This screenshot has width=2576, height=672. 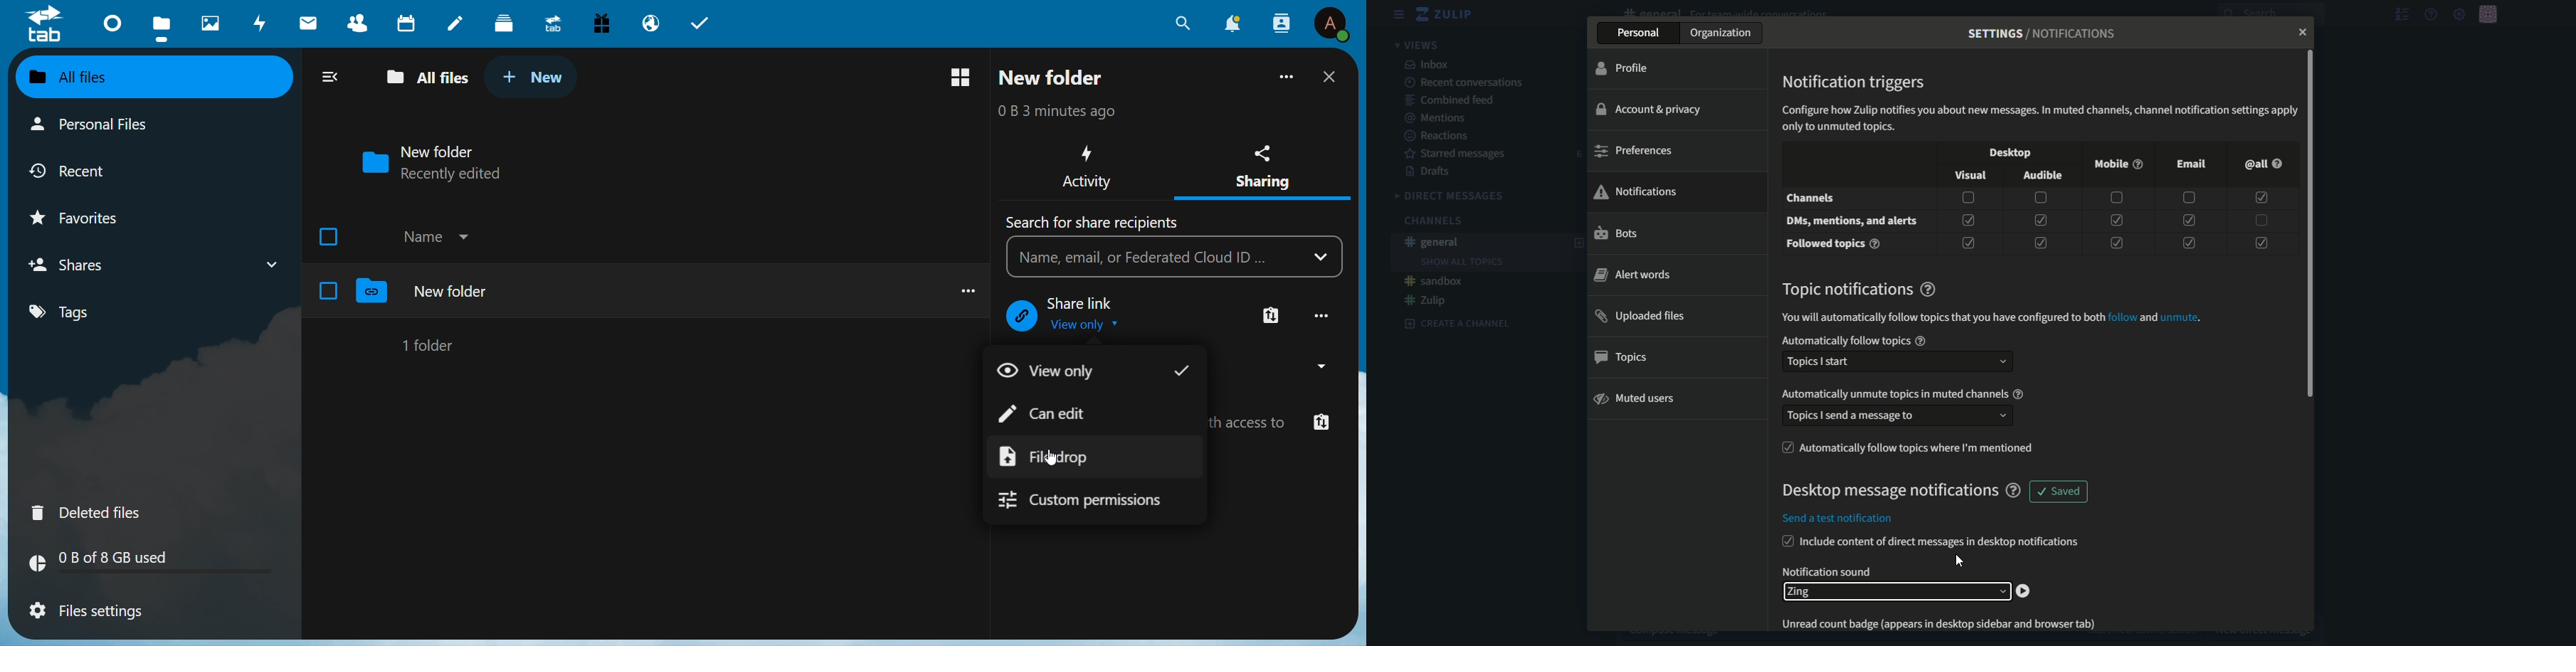 I want to click on copy link, so click(x=1320, y=424).